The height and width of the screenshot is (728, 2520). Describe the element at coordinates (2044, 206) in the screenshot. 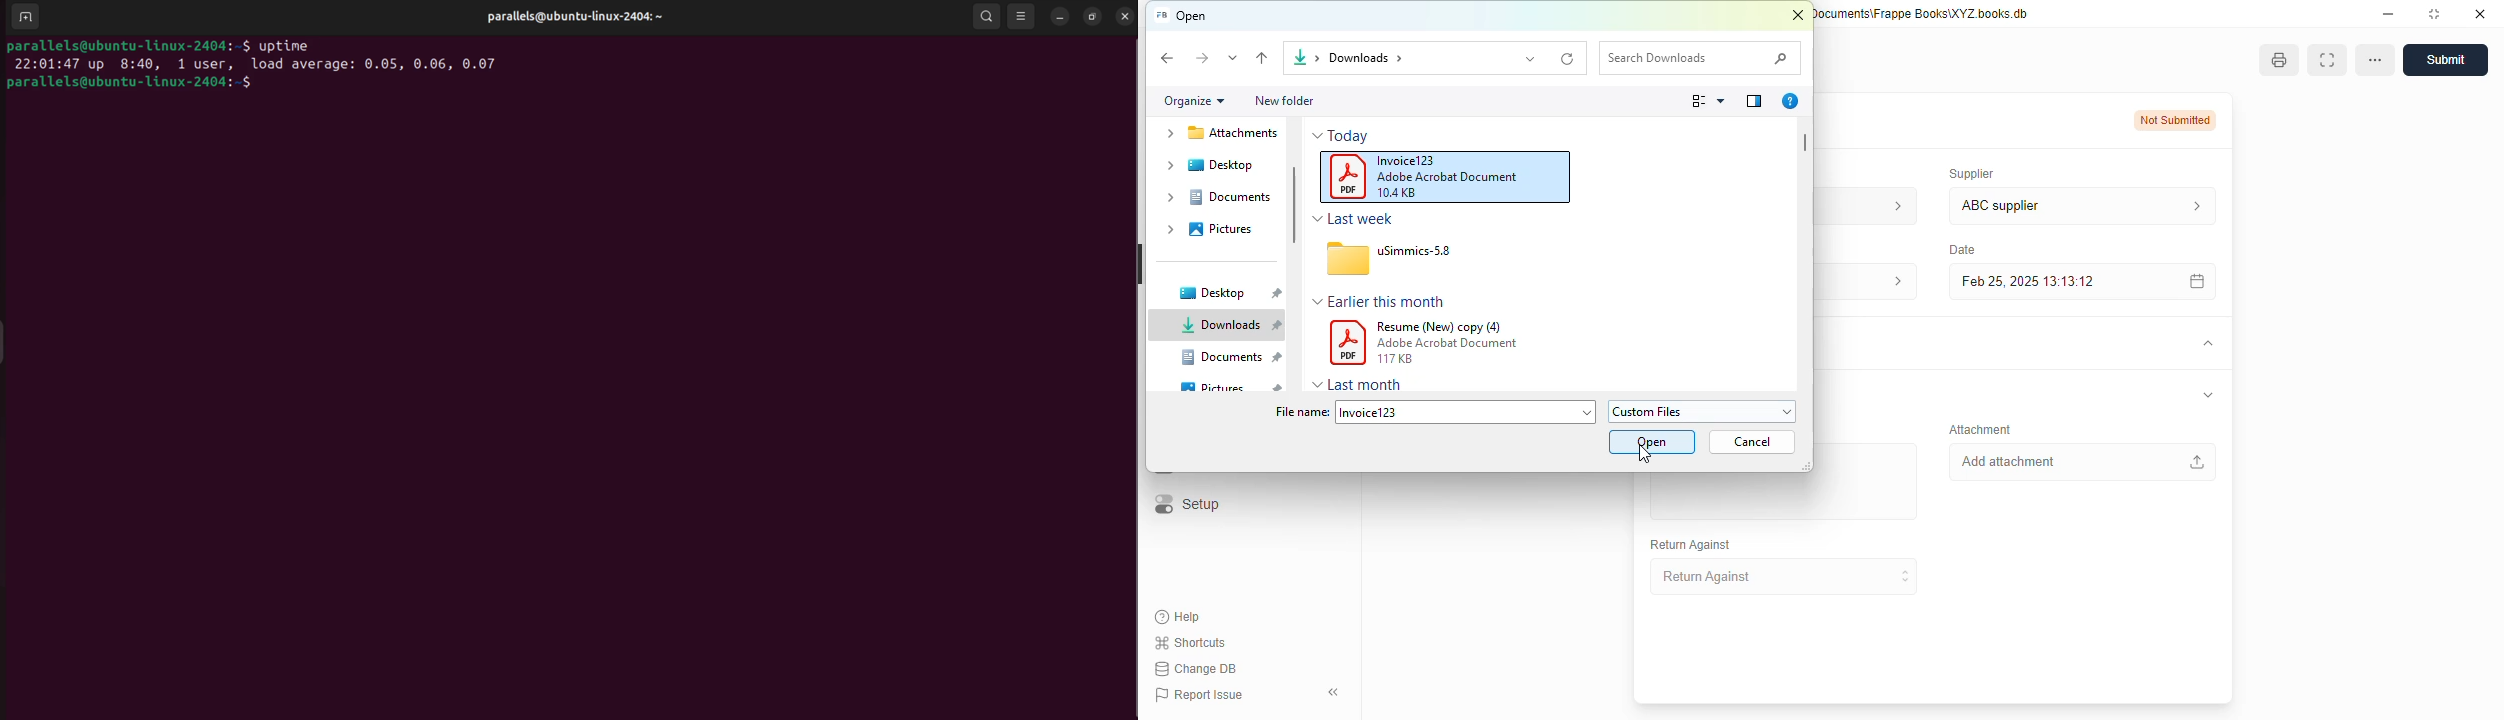

I see `ABC supplier` at that location.